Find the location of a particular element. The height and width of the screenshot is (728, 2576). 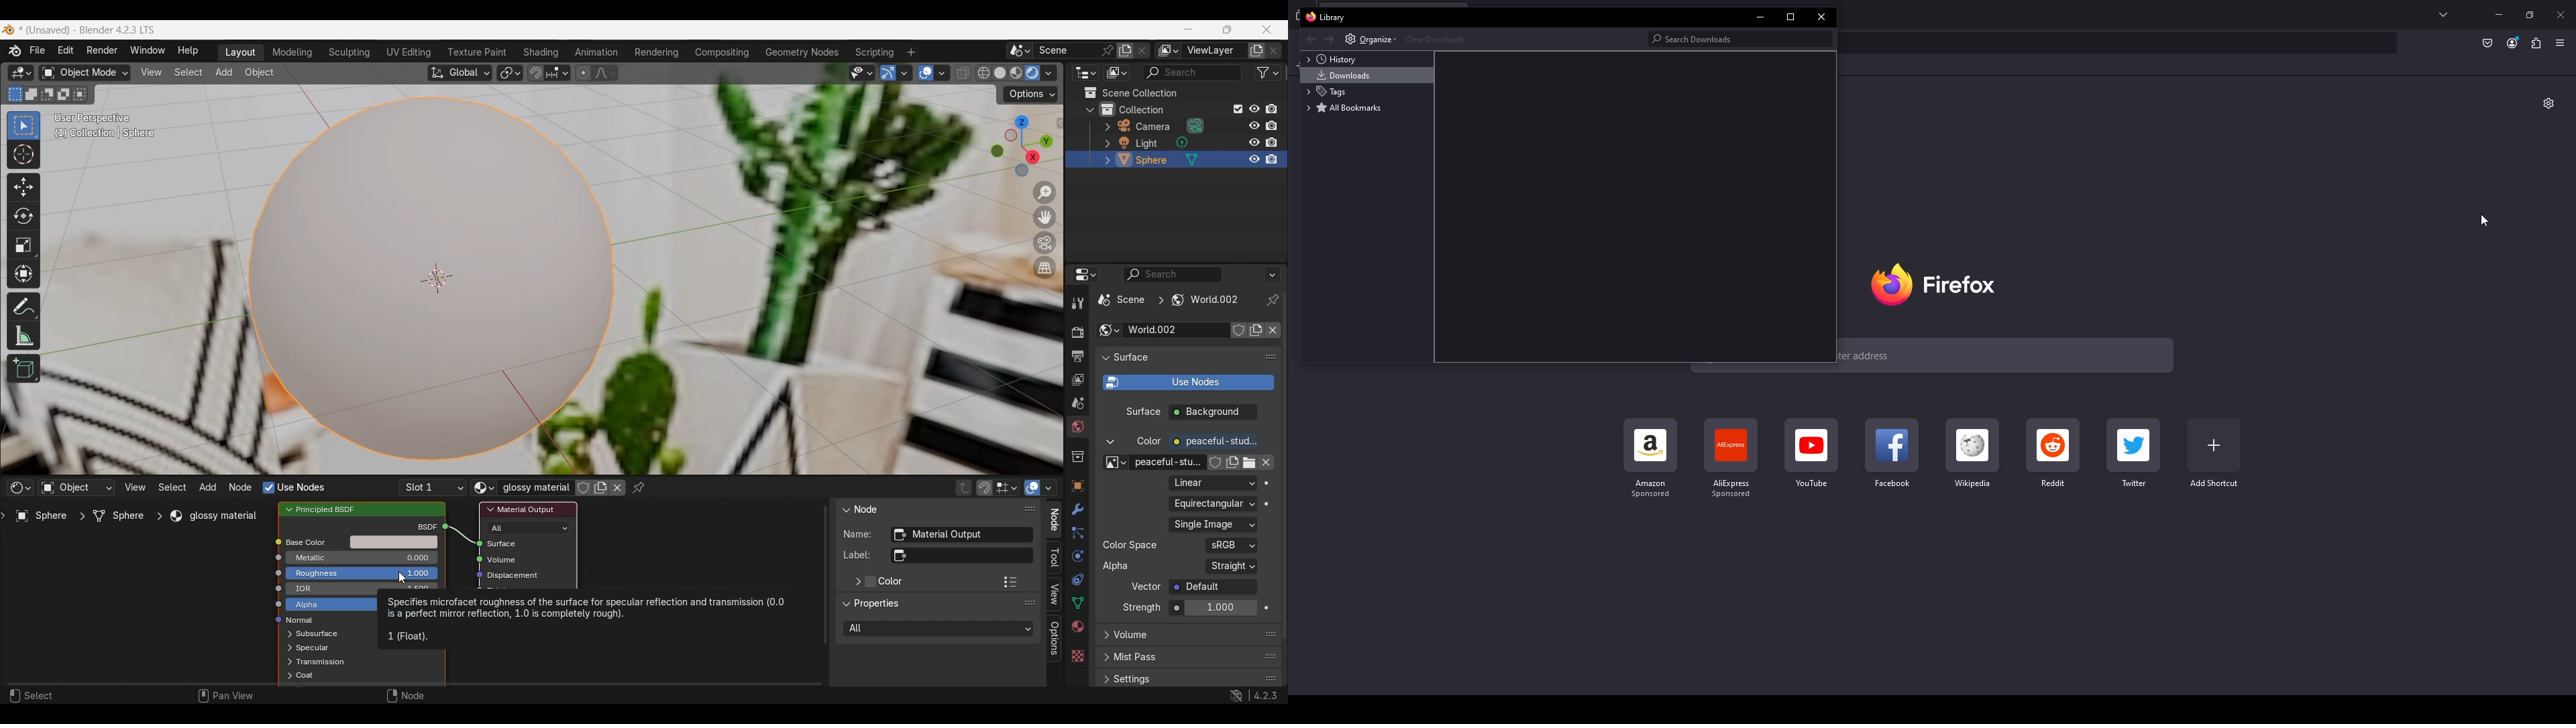

Close  is located at coordinates (2561, 15).